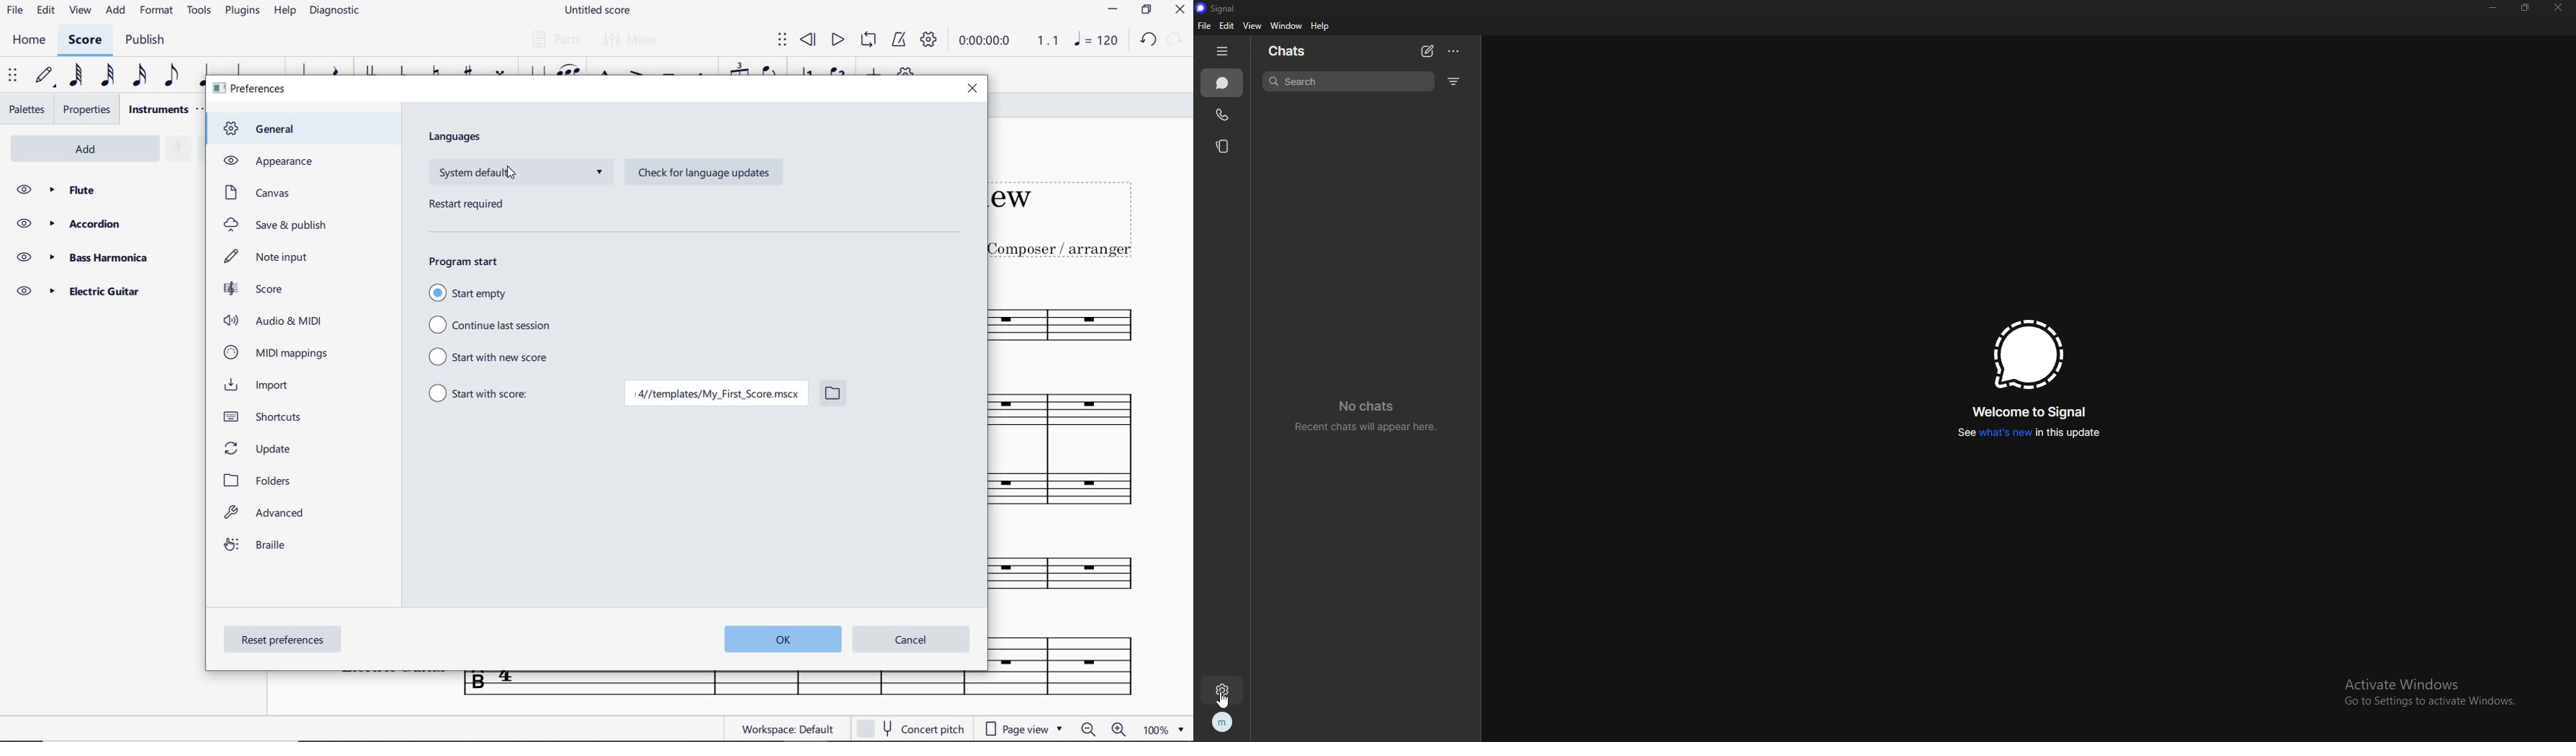 This screenshot has height=756, width=2576. What do you see at coordinates (1204, 25) in the screenshot?
I see `file` at bounding box center [1204, 25].